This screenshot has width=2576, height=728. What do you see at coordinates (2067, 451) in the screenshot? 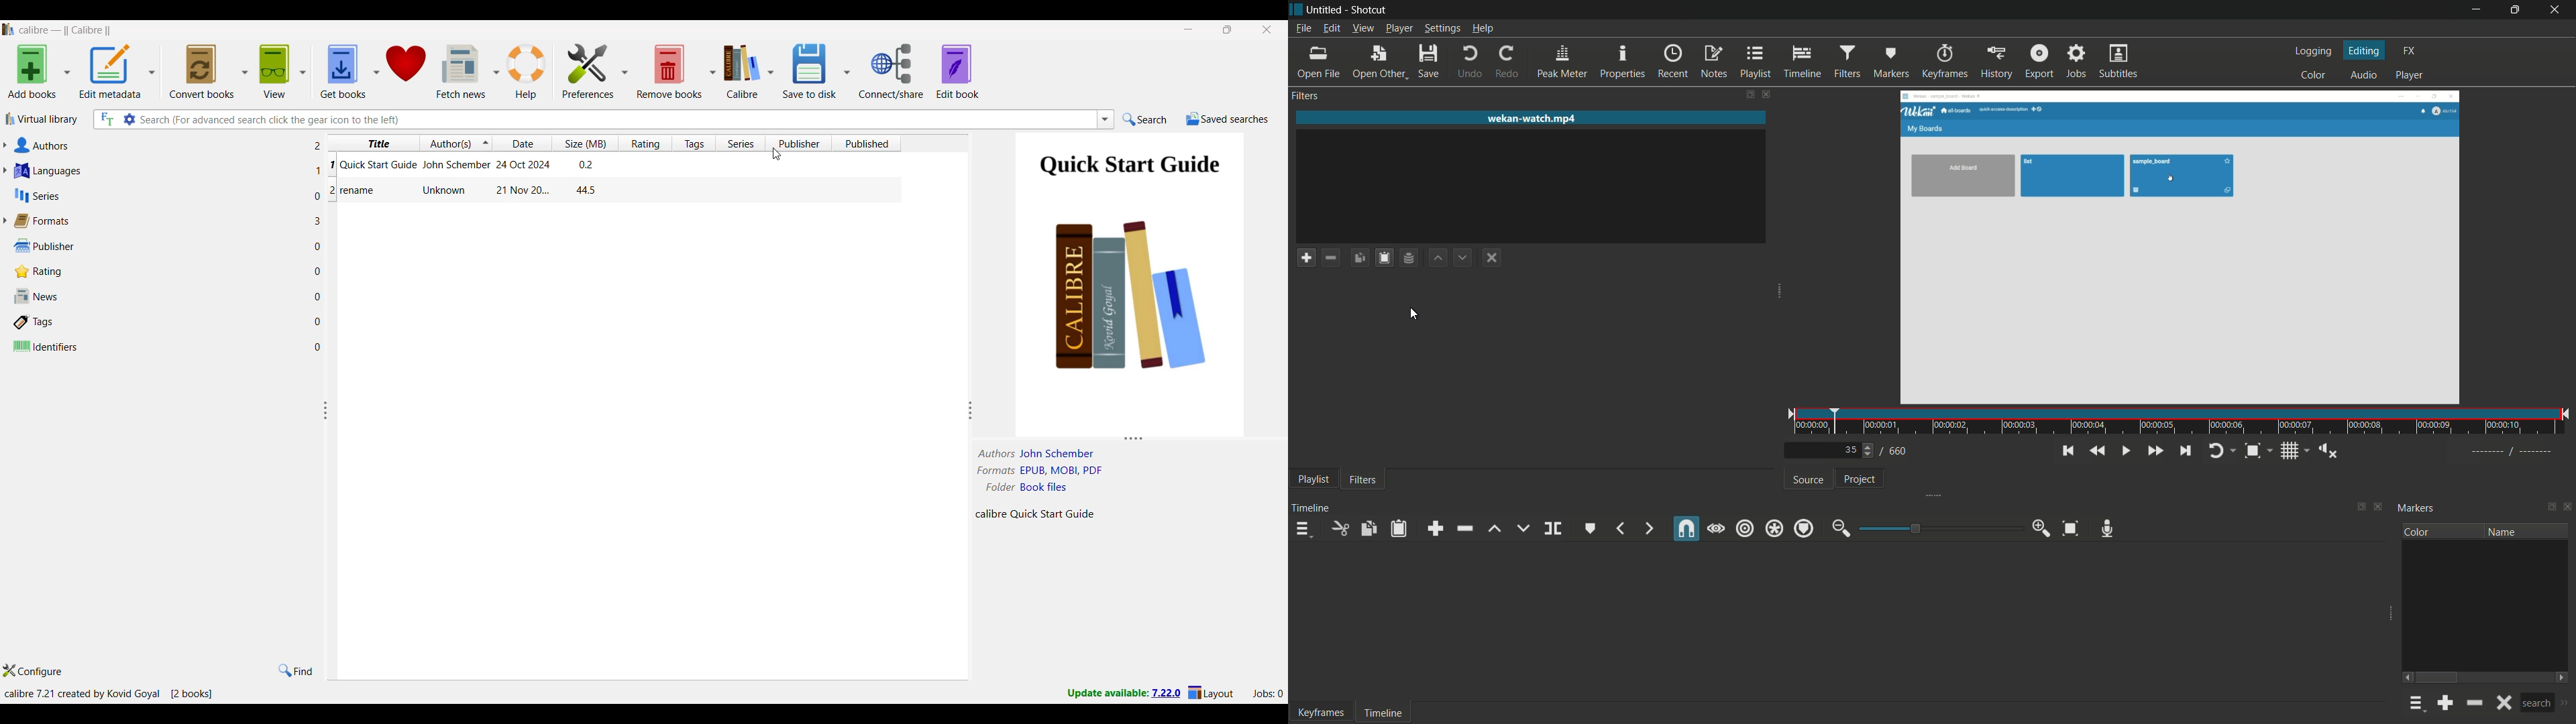
I see `skip to the previous point` at bounding box center [2067, 451].